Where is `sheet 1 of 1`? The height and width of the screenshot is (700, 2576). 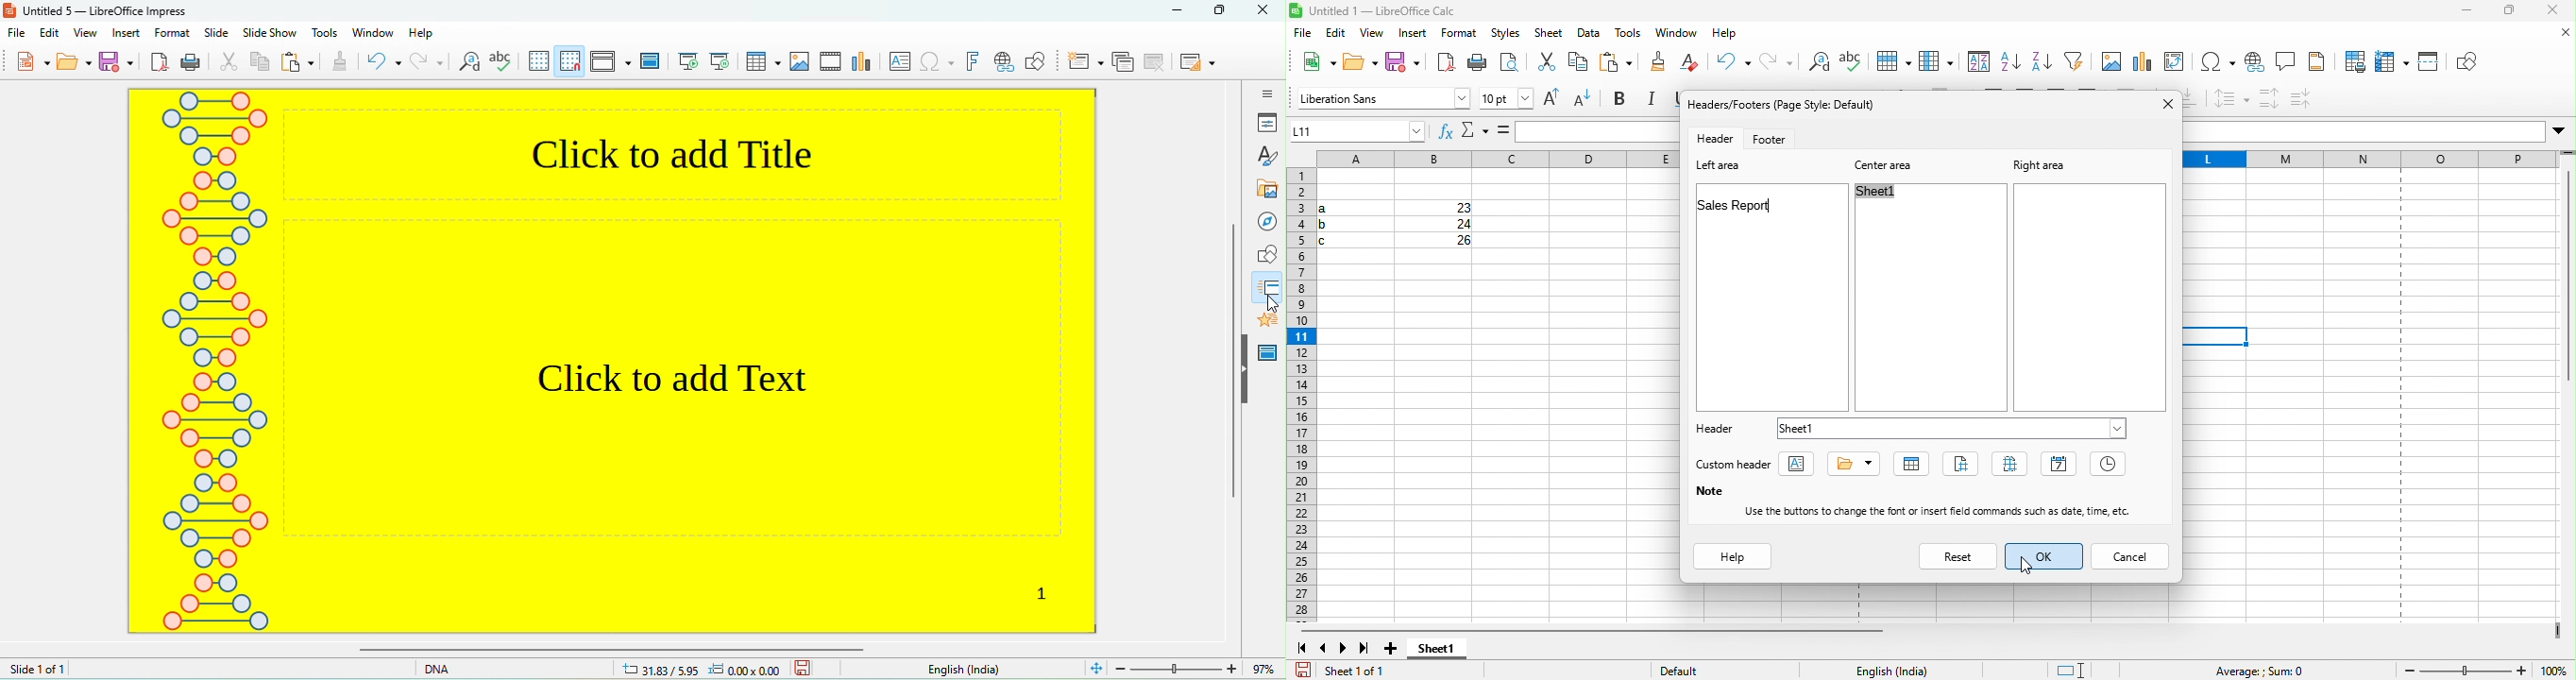 sheet 1 of 1 is located at coordinates (1348, 668).